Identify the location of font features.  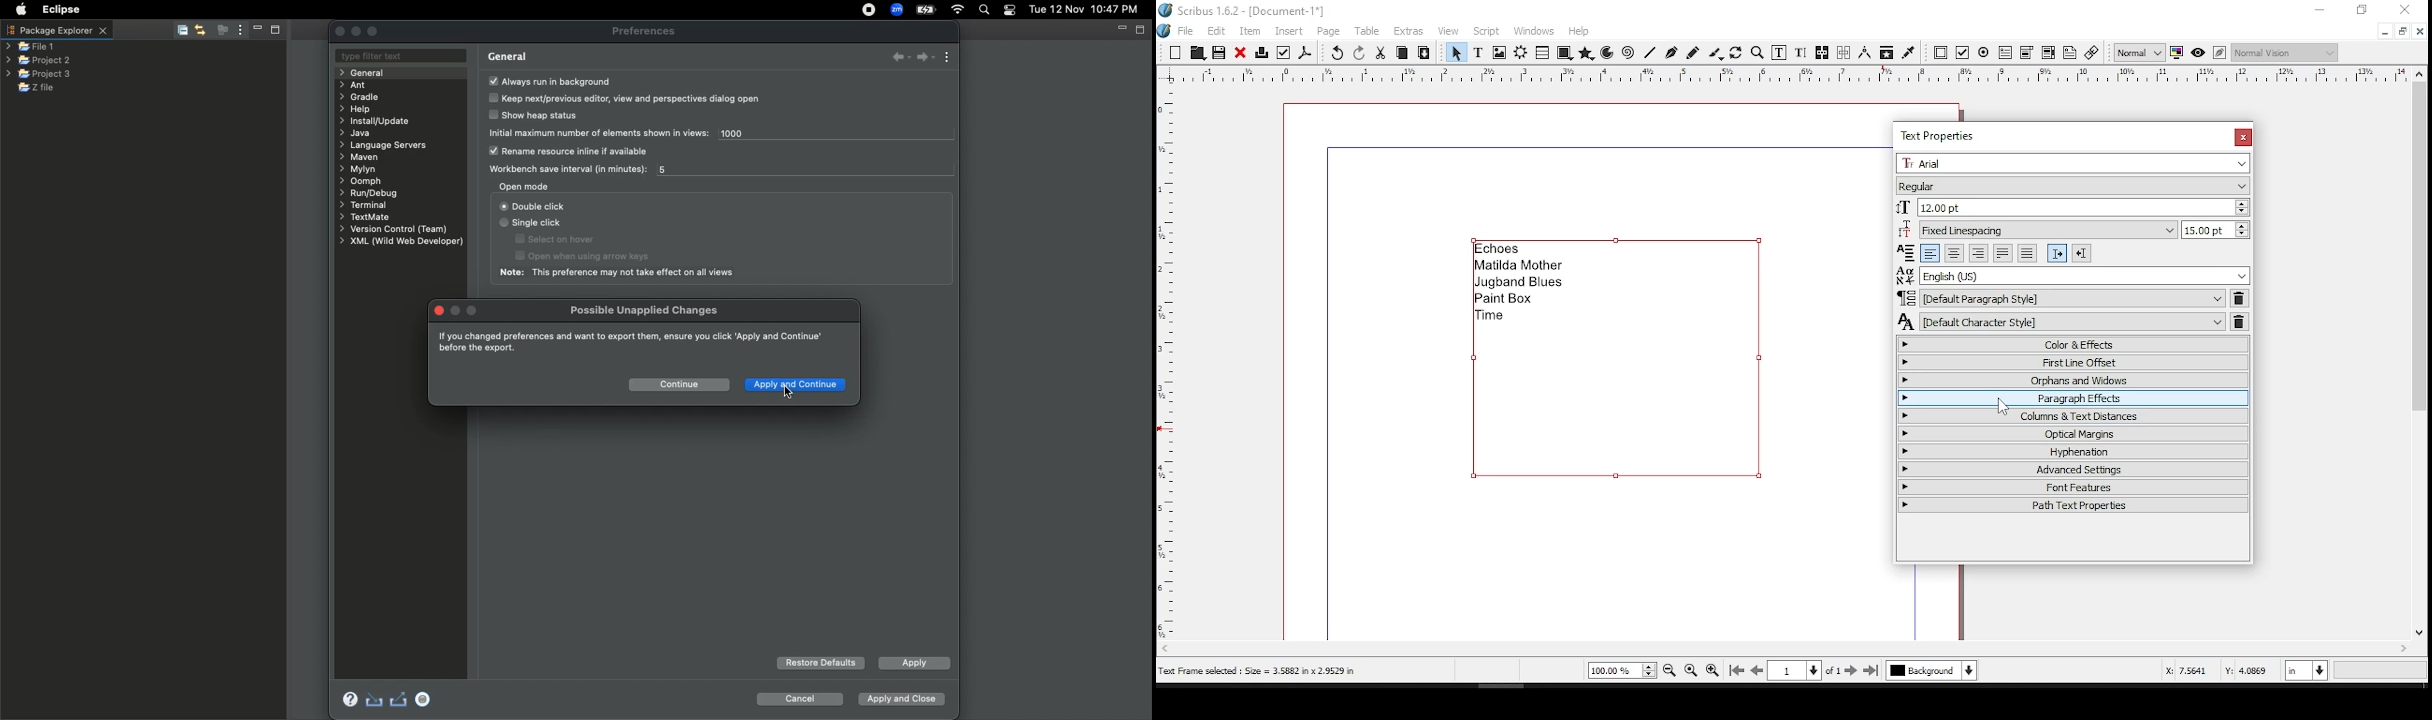
(2071, 486).